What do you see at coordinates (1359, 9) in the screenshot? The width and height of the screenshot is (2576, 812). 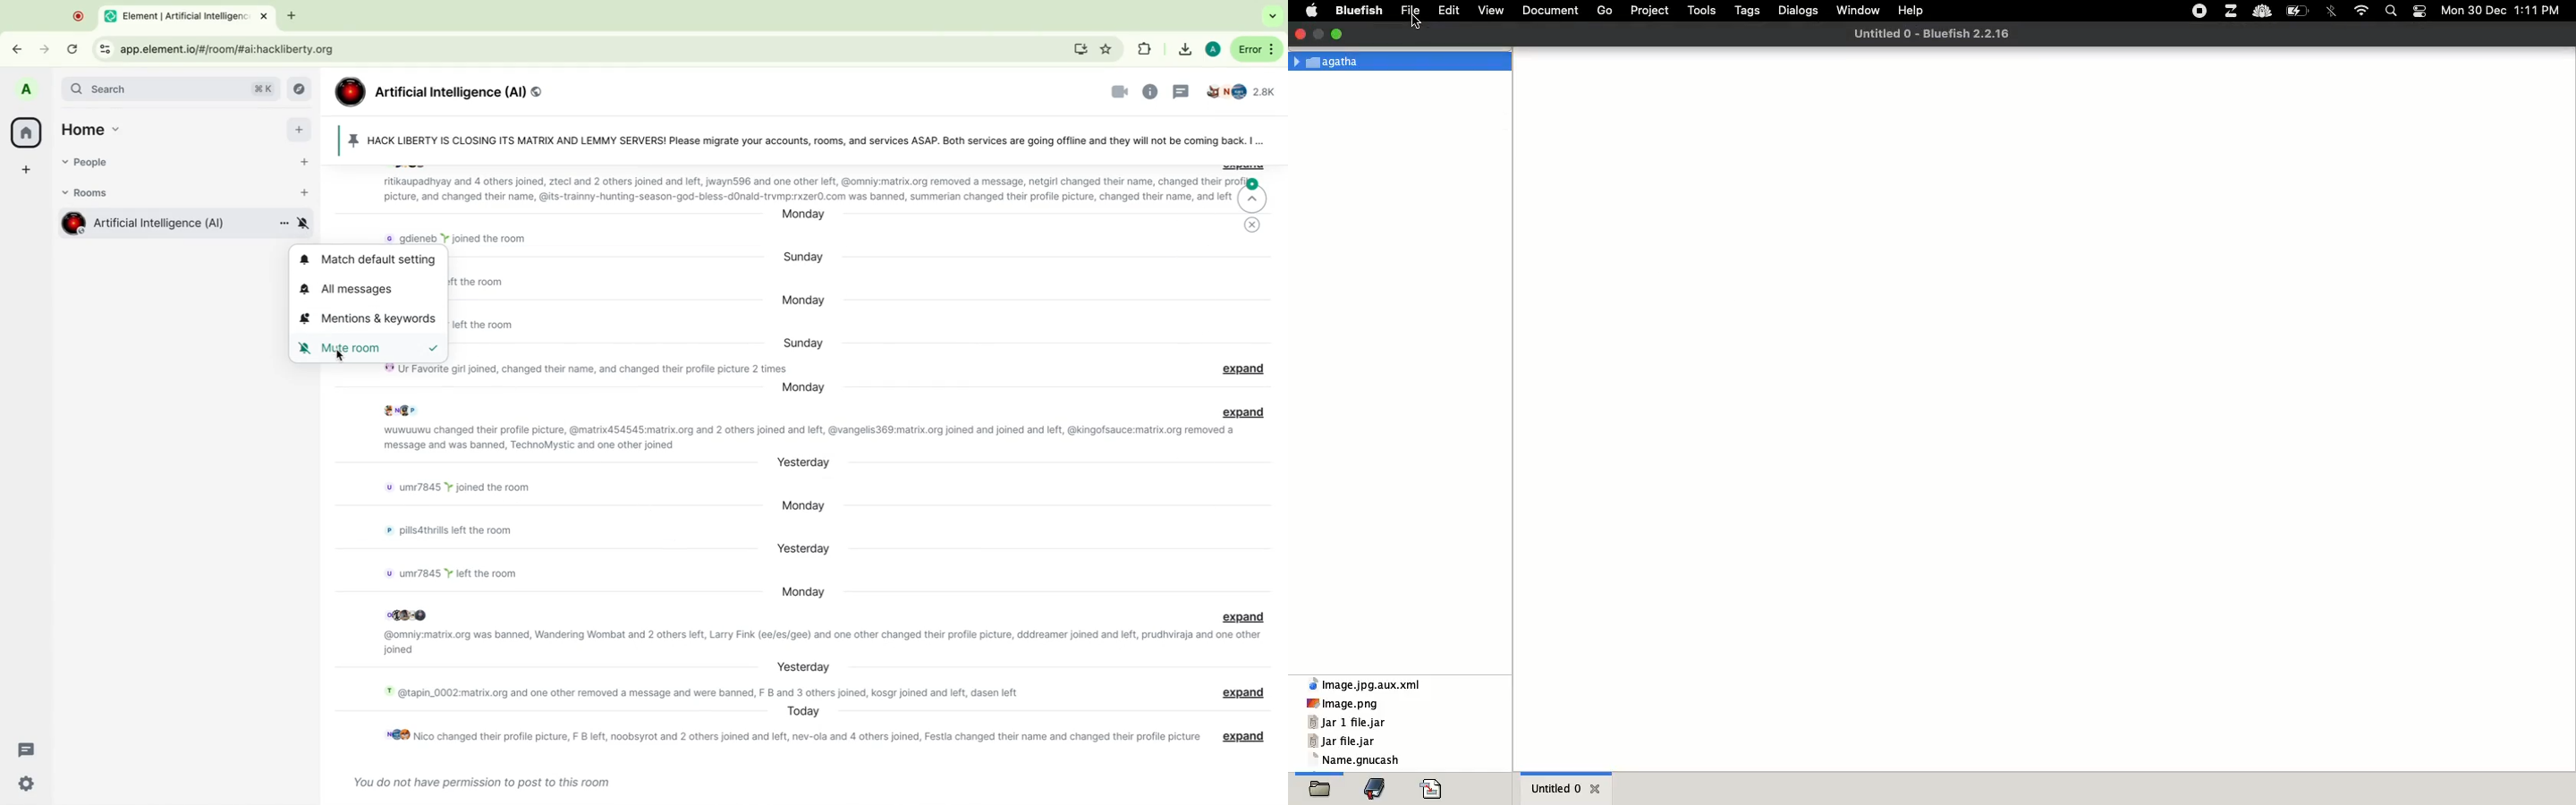 I see `bluefish` at bounding box center [1359, 9].